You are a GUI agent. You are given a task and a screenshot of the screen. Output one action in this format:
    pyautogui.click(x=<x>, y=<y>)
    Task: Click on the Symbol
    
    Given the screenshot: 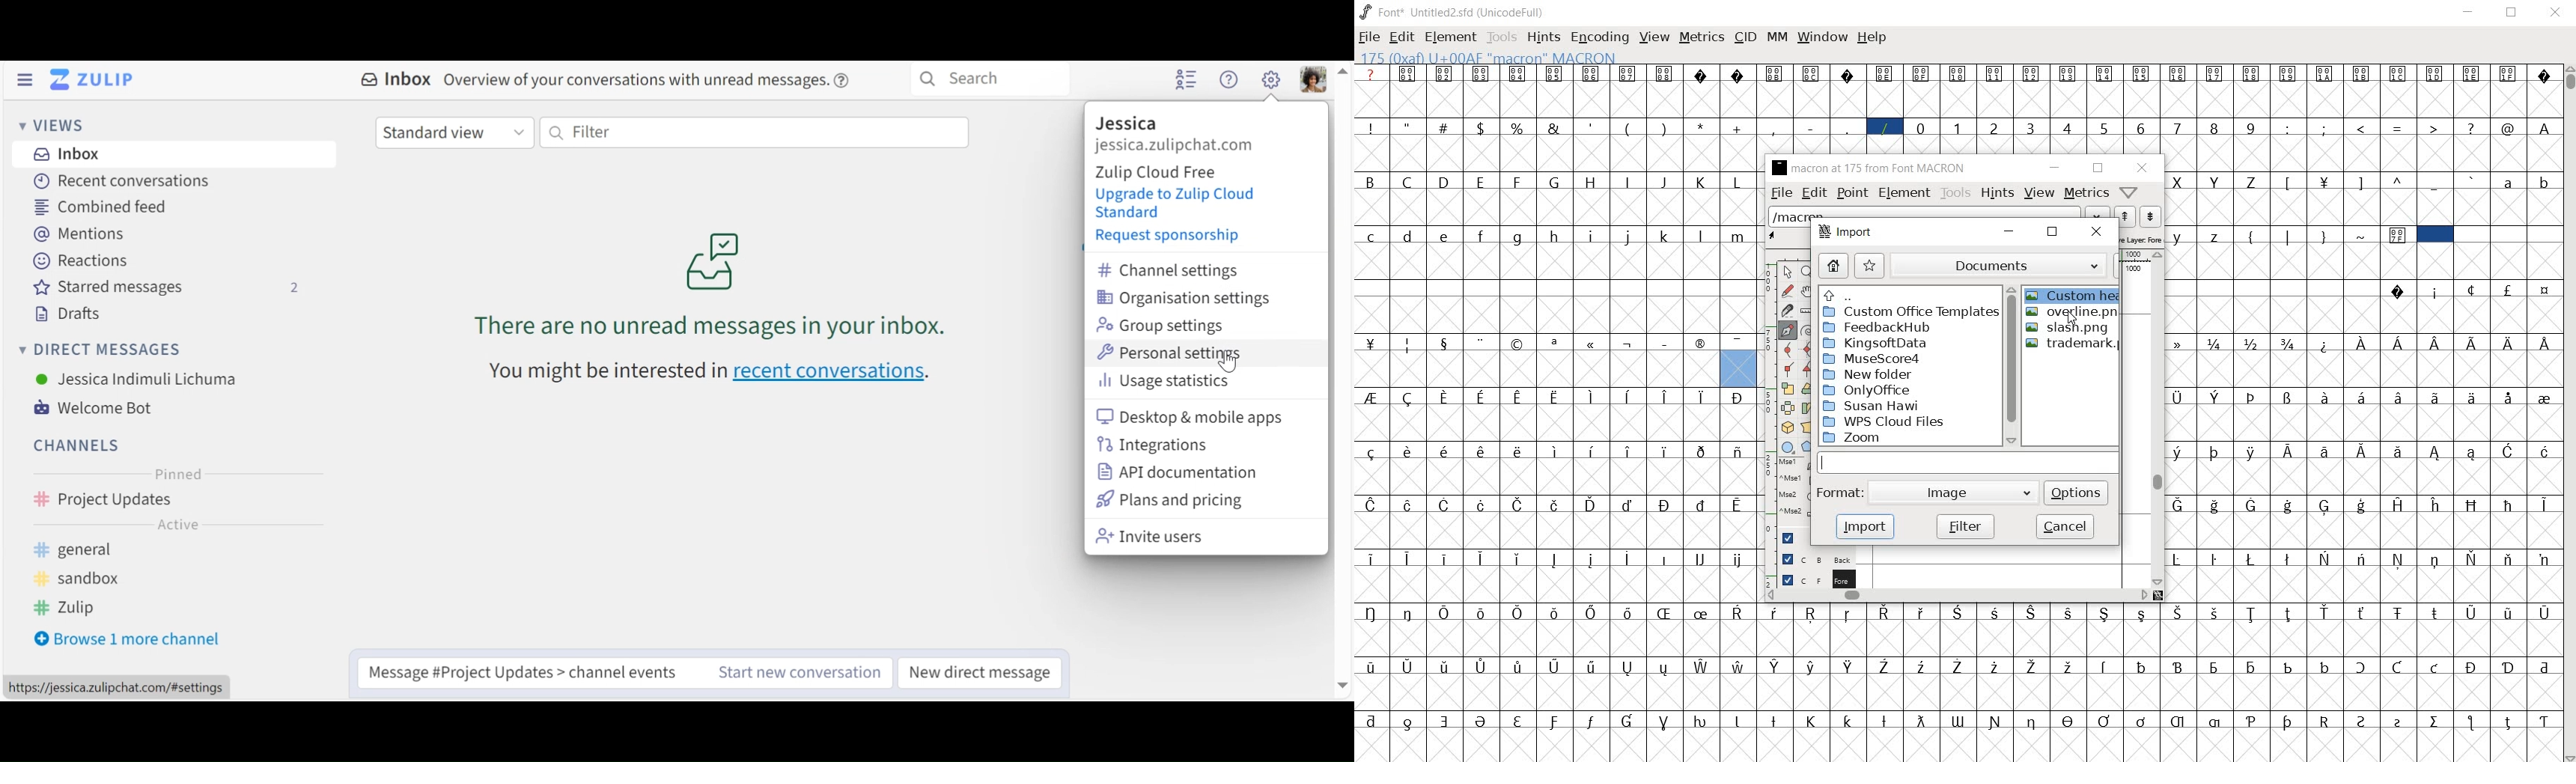 What is the action you would take?
    pyautogui.click(x=2435, y=451)
    